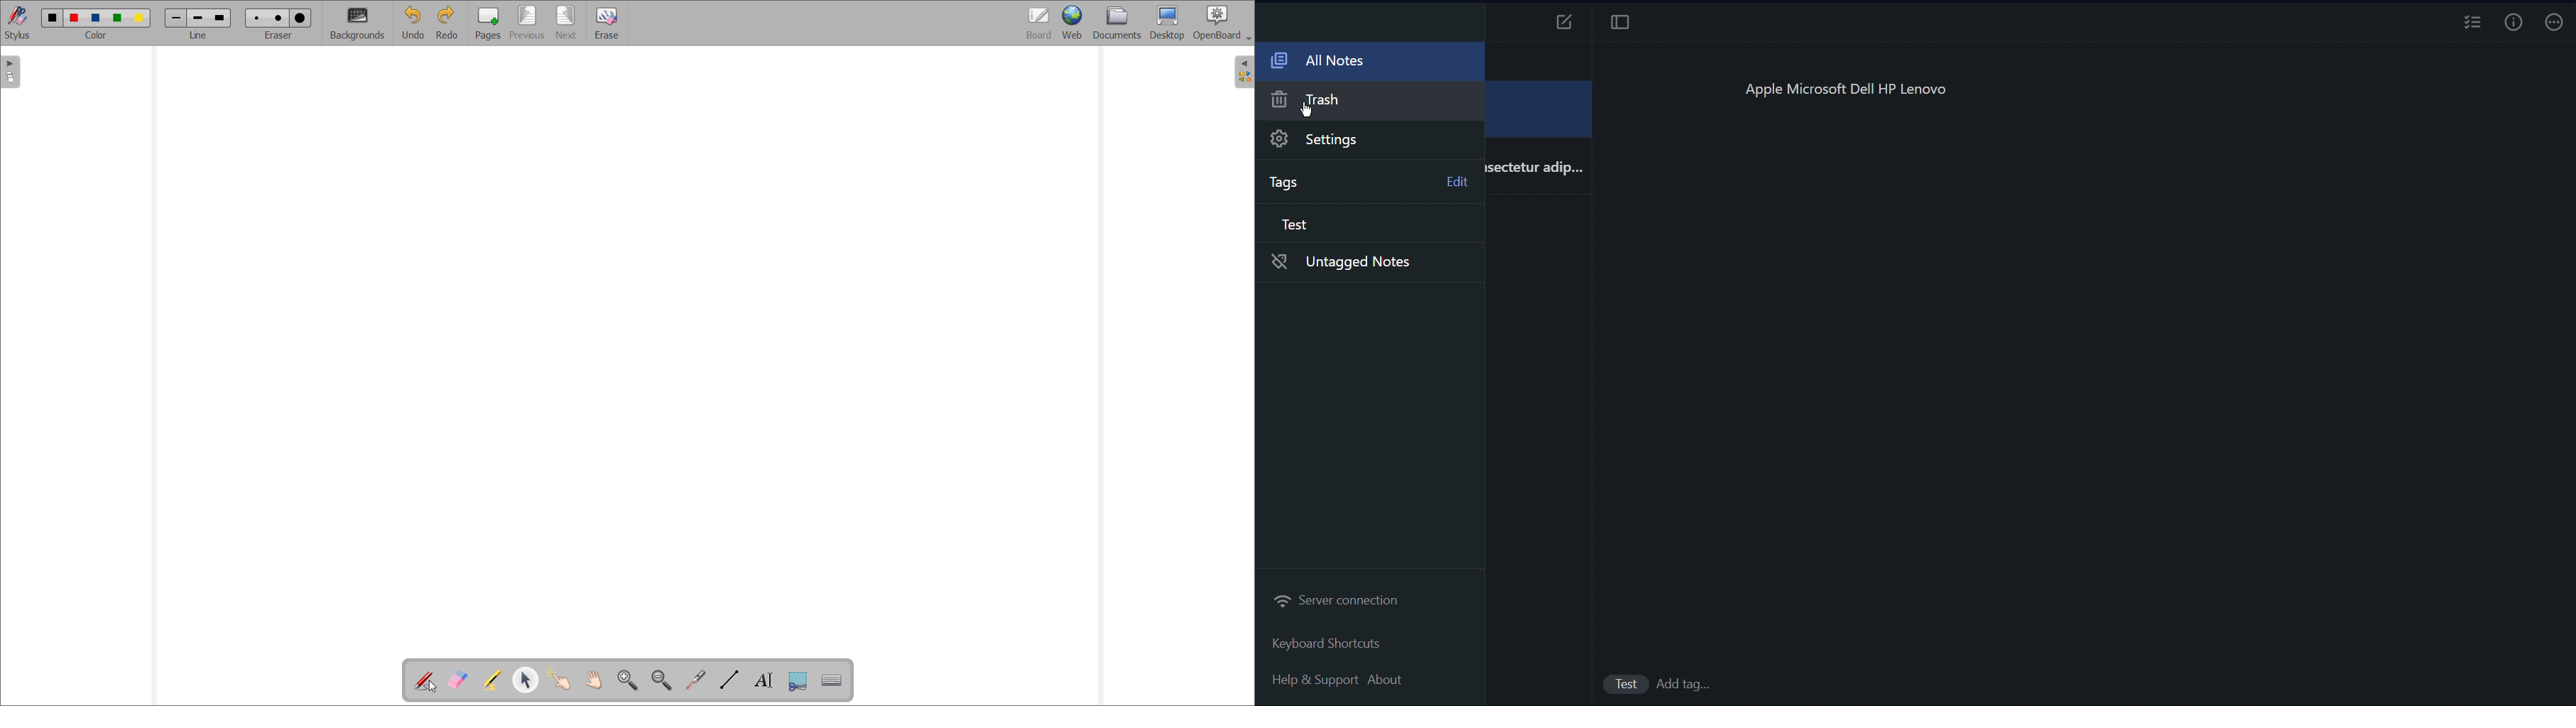 The height and width of the screenshot is (728, 2576). I want to click on open folder view, so click(1244, 72).